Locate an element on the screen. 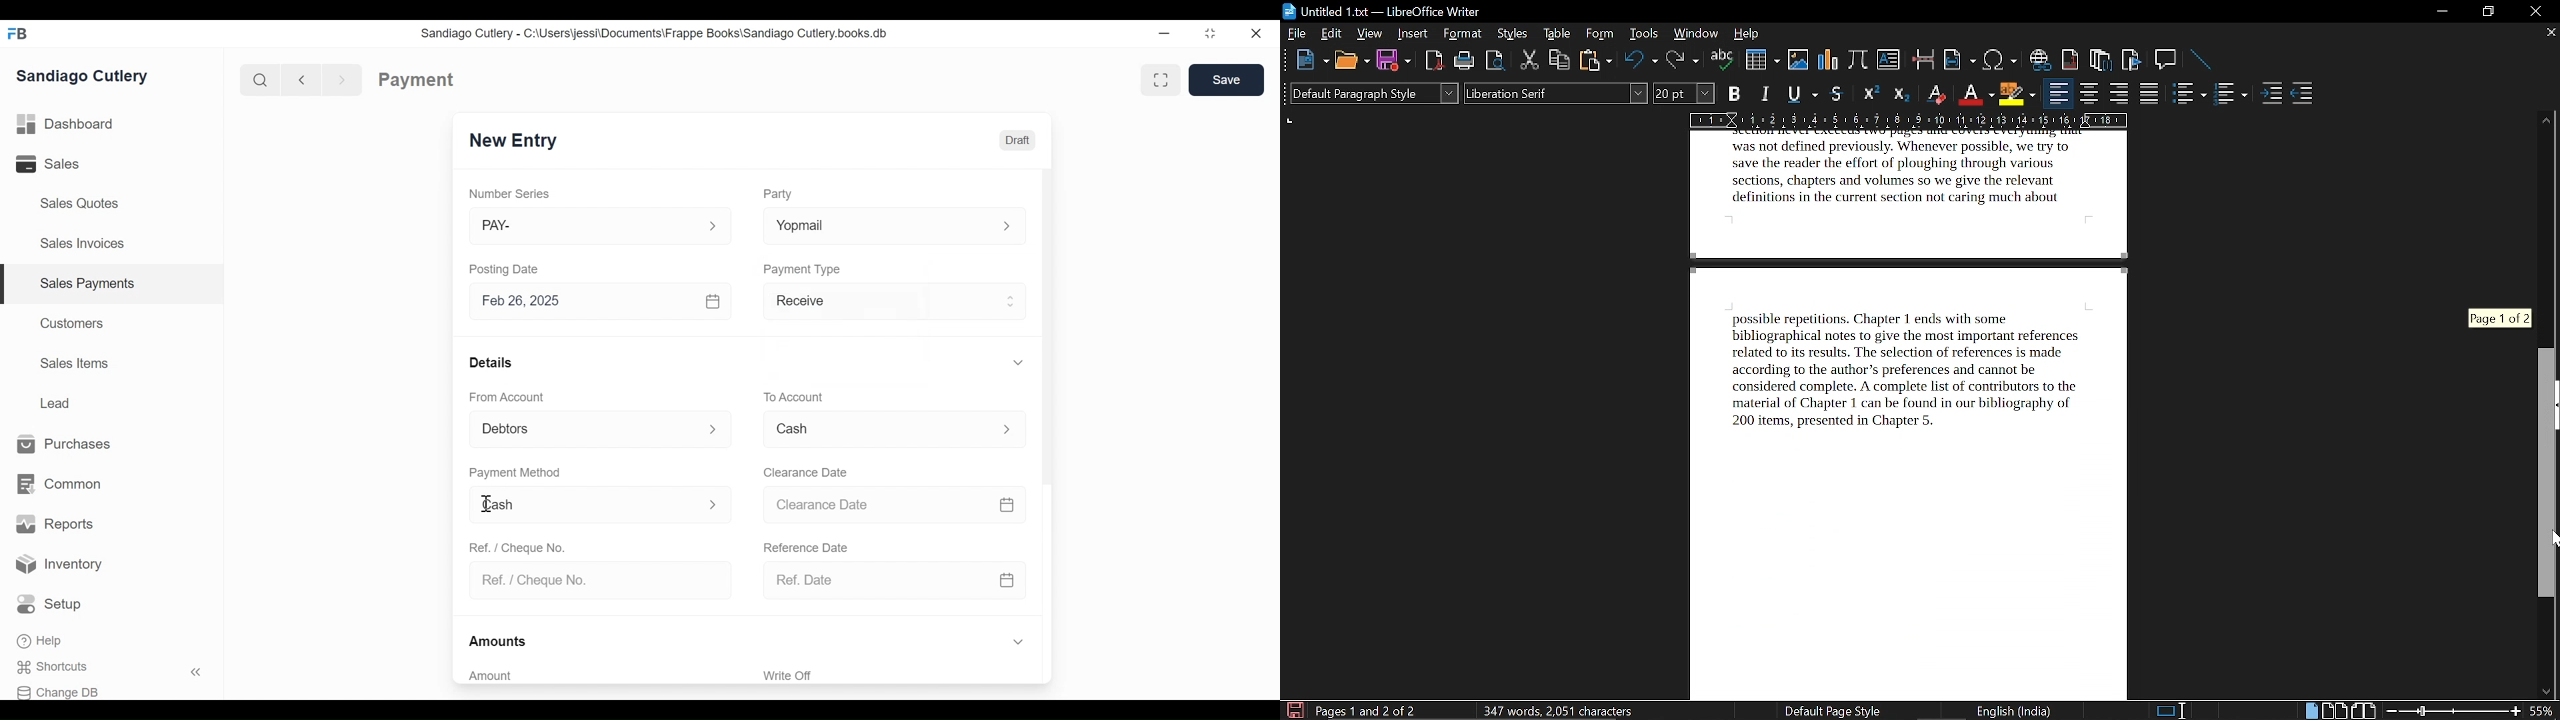  Sandiago Cutlery is located at coordinates (85, 75).